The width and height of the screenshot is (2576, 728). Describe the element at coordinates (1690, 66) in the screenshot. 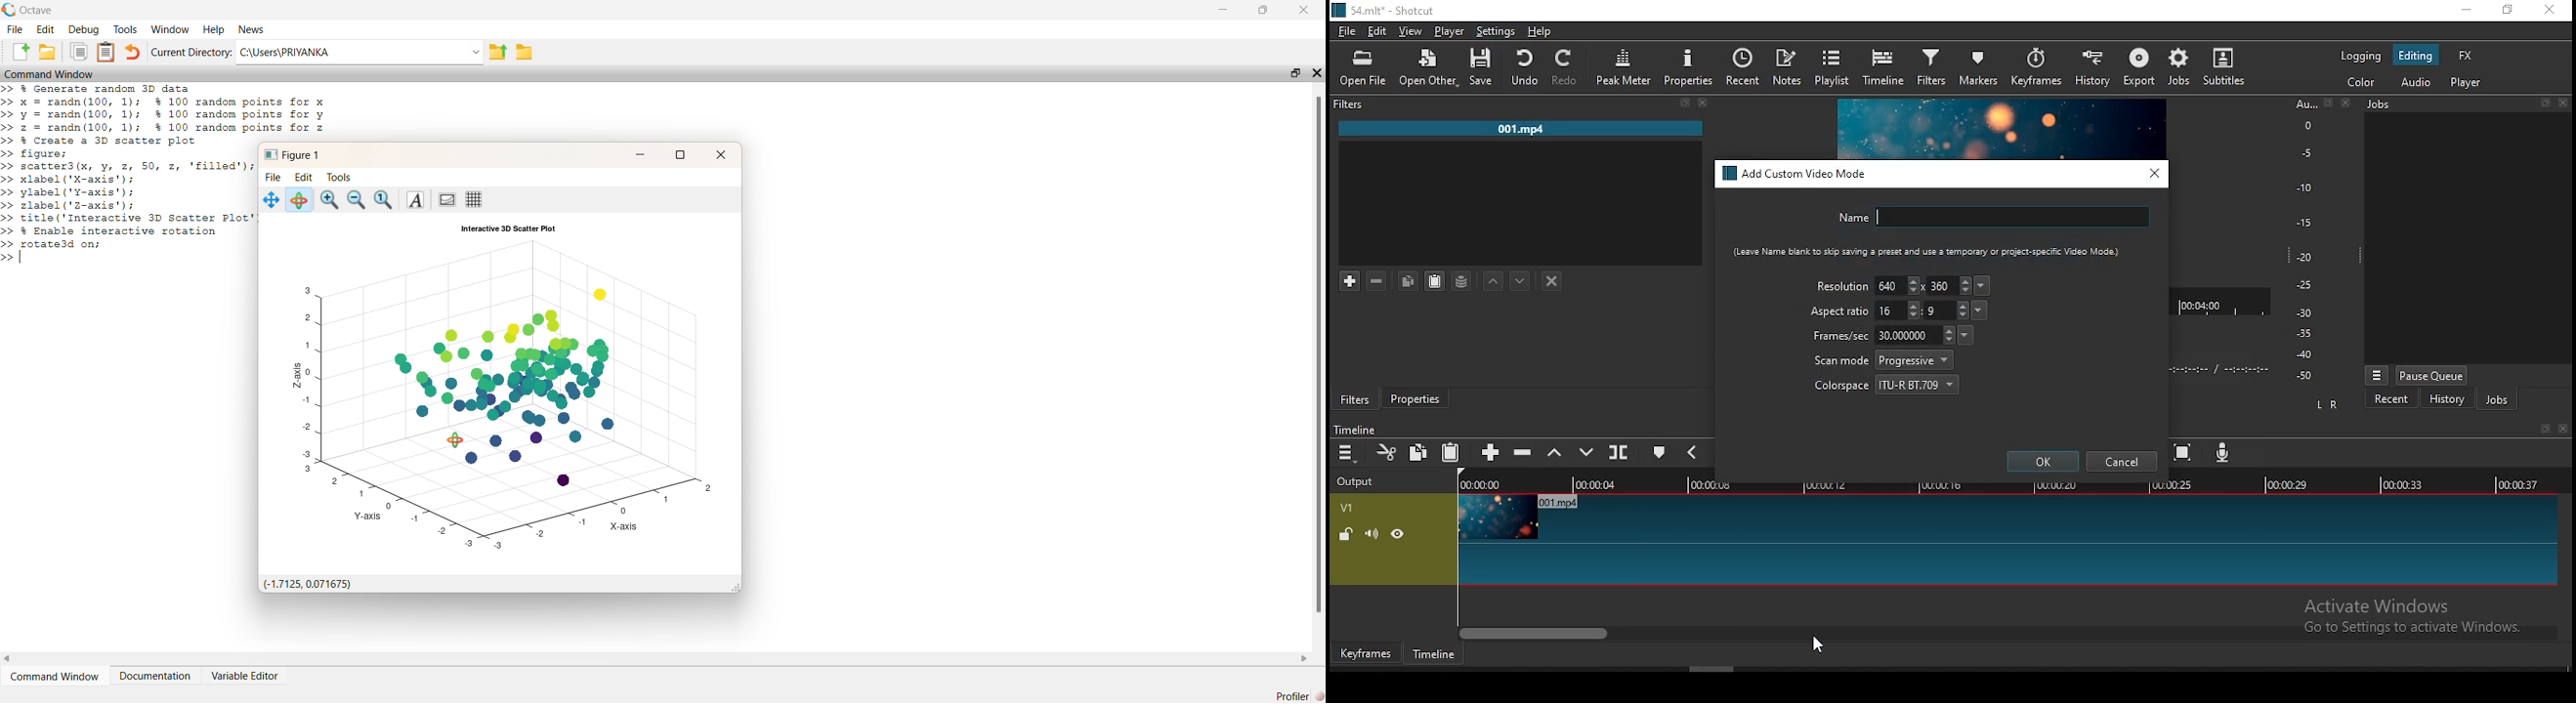

I see `properties` at that location.